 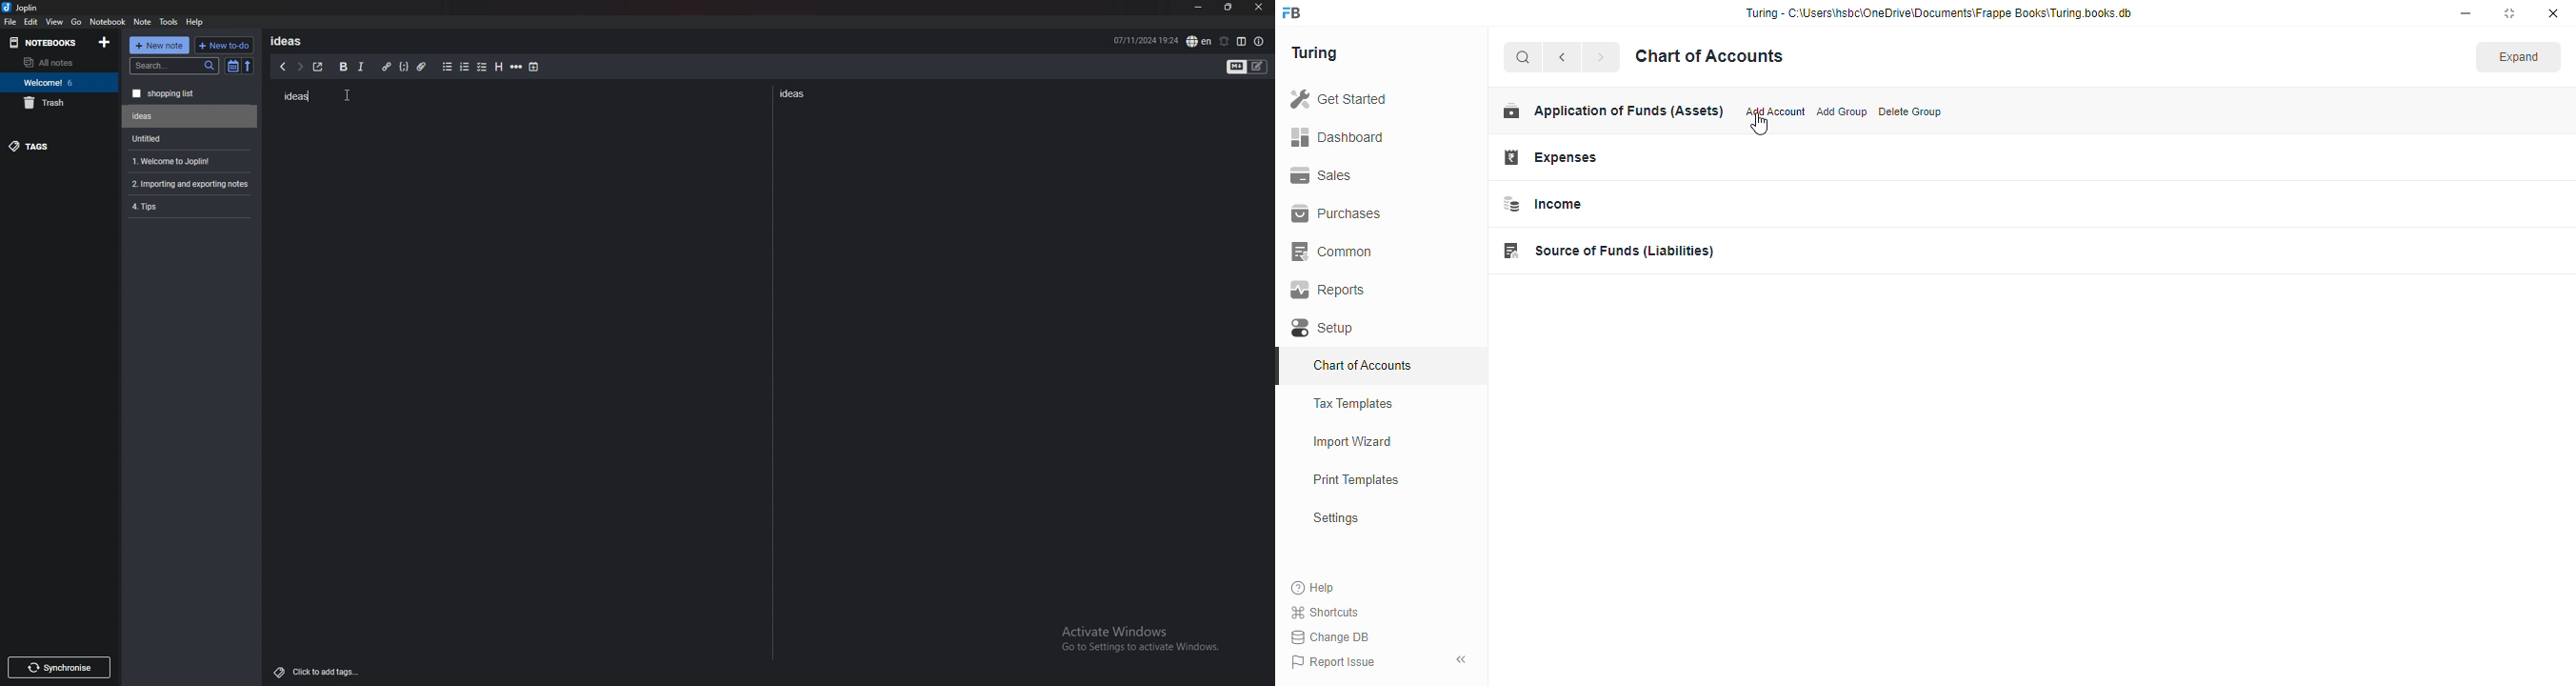 What do you see at coordinates (516, 67) in the screenshot?
I see `horizontal rule` at bounding box center [516, 67].